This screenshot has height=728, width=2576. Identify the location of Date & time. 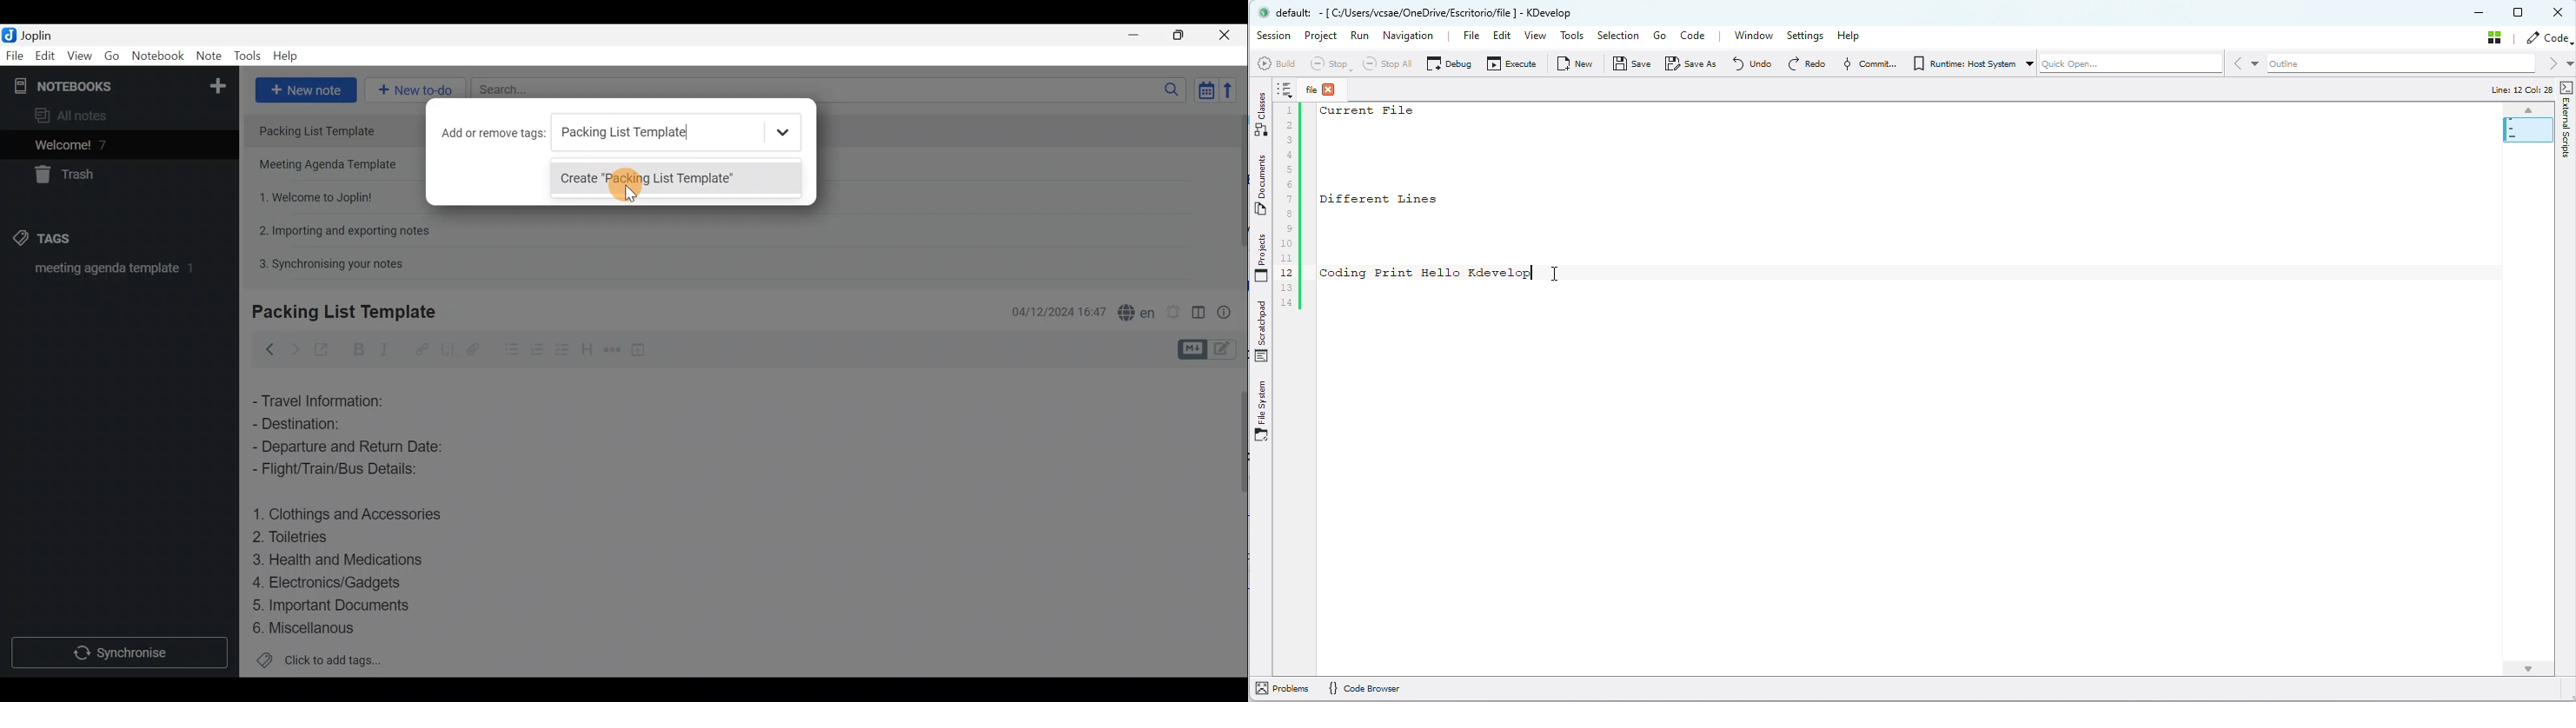
(1059, 311).